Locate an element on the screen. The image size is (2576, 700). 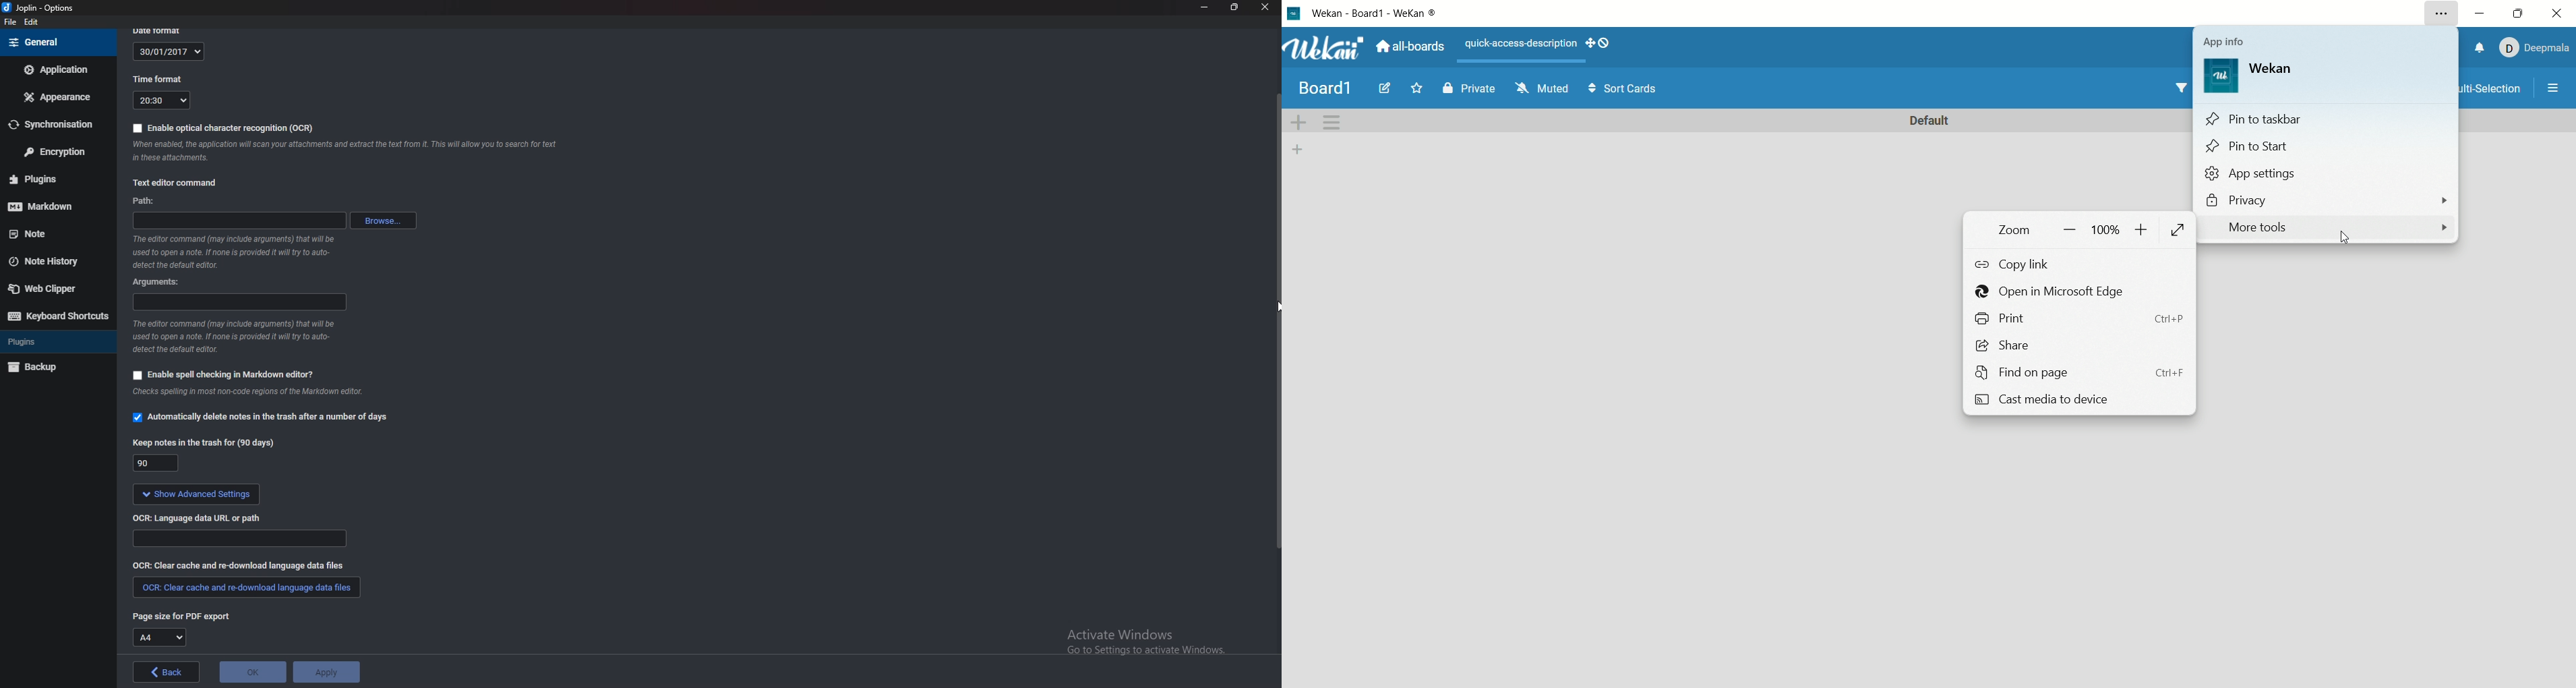
A4 is located at coordinates (159, 637).